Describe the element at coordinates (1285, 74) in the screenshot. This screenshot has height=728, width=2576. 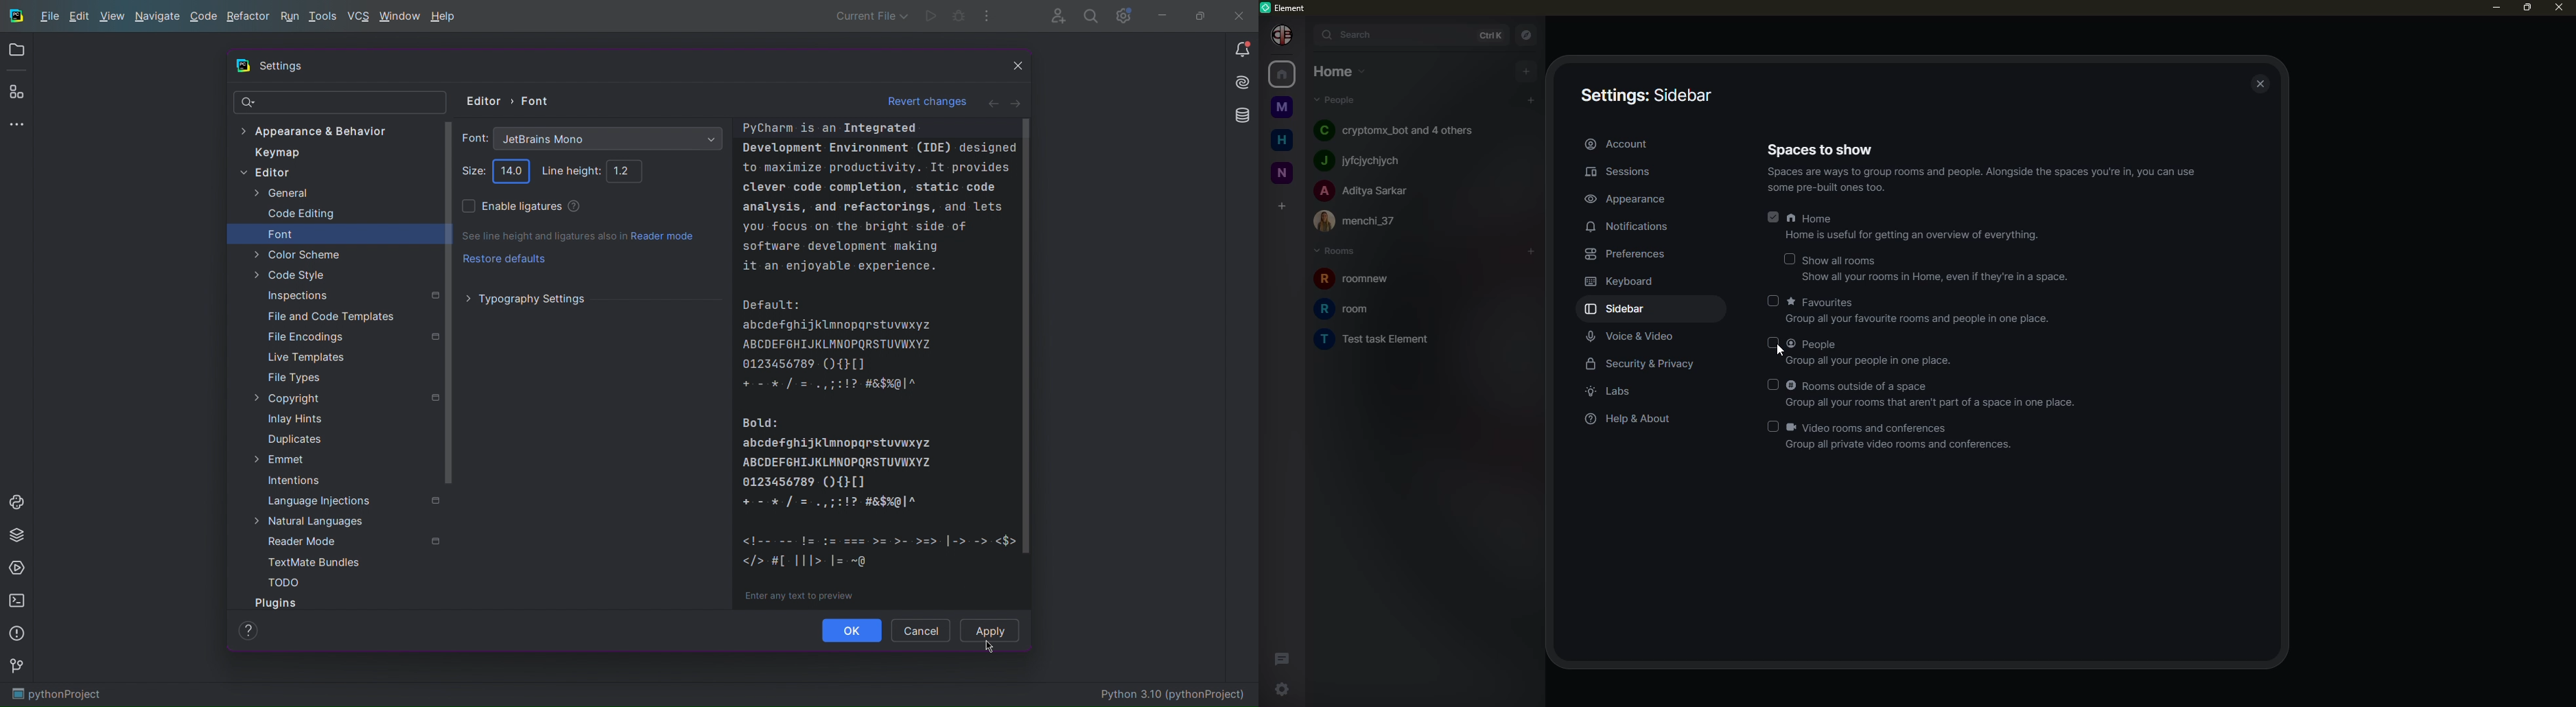
I see `home` at that location.